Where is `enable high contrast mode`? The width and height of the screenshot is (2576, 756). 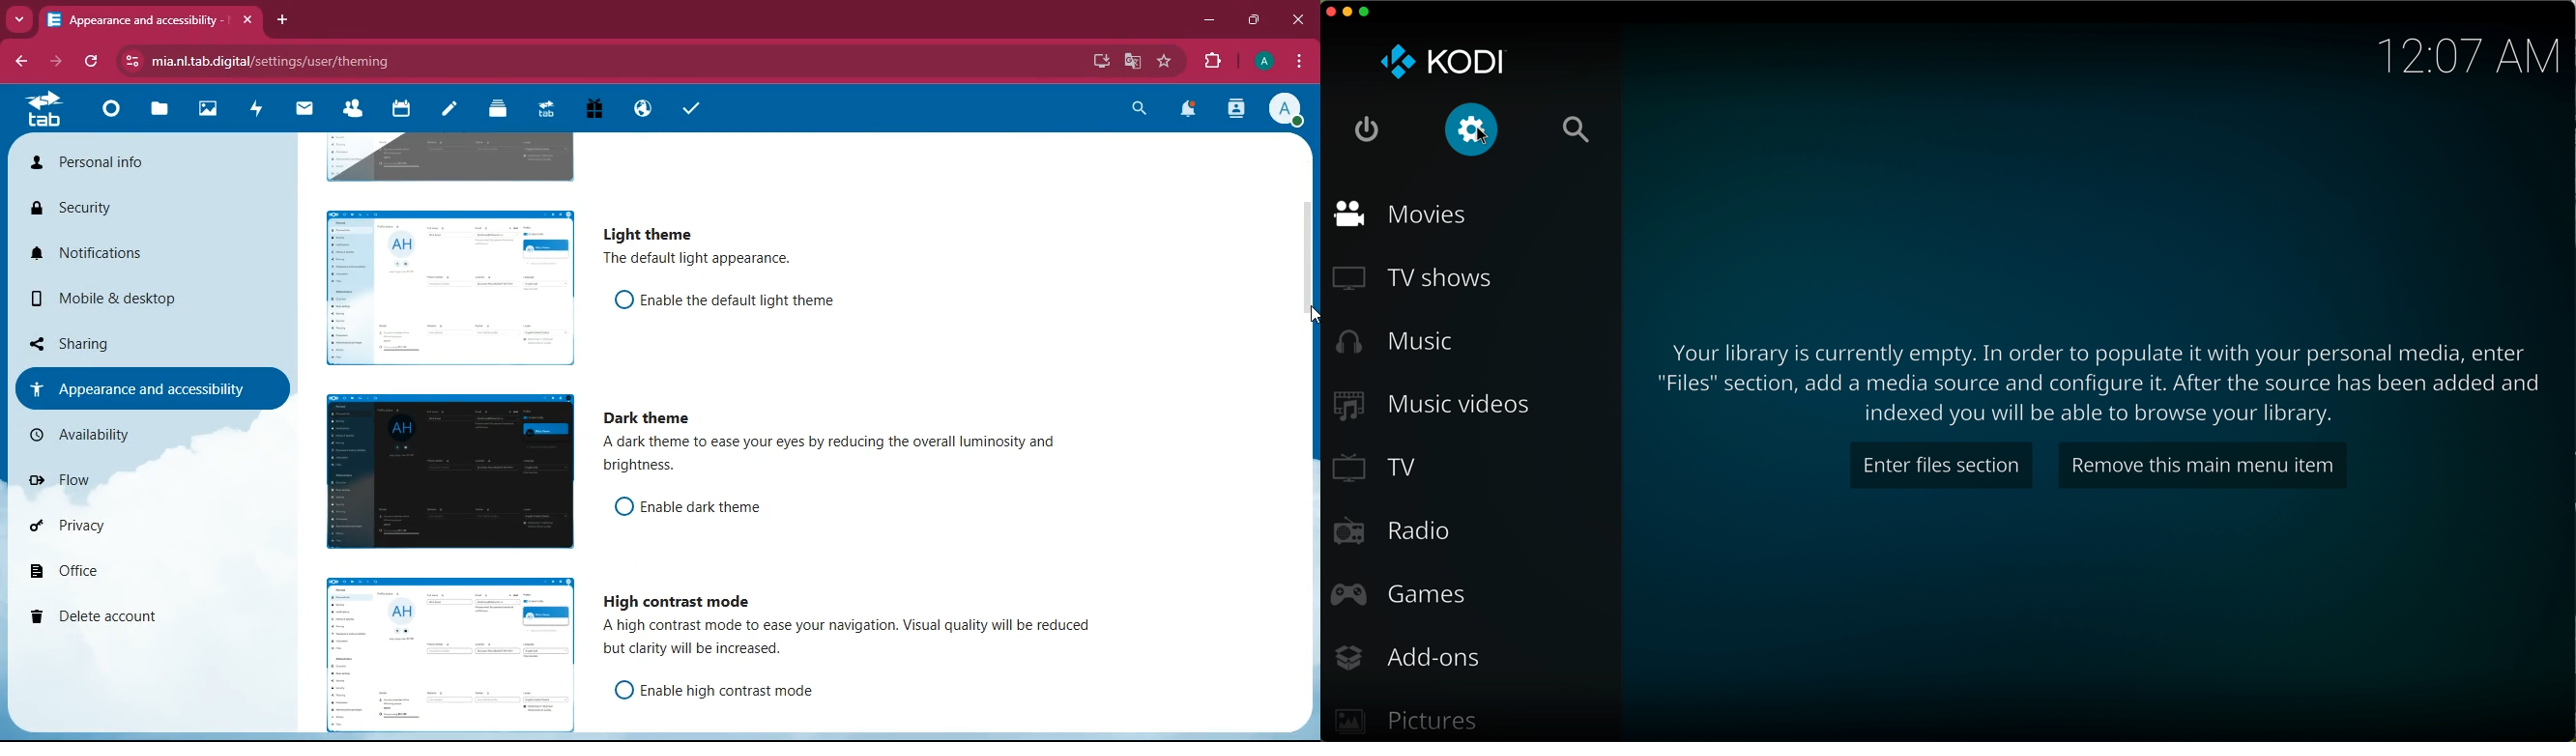
enable high contrast mode is located at coordinates (736, 690).